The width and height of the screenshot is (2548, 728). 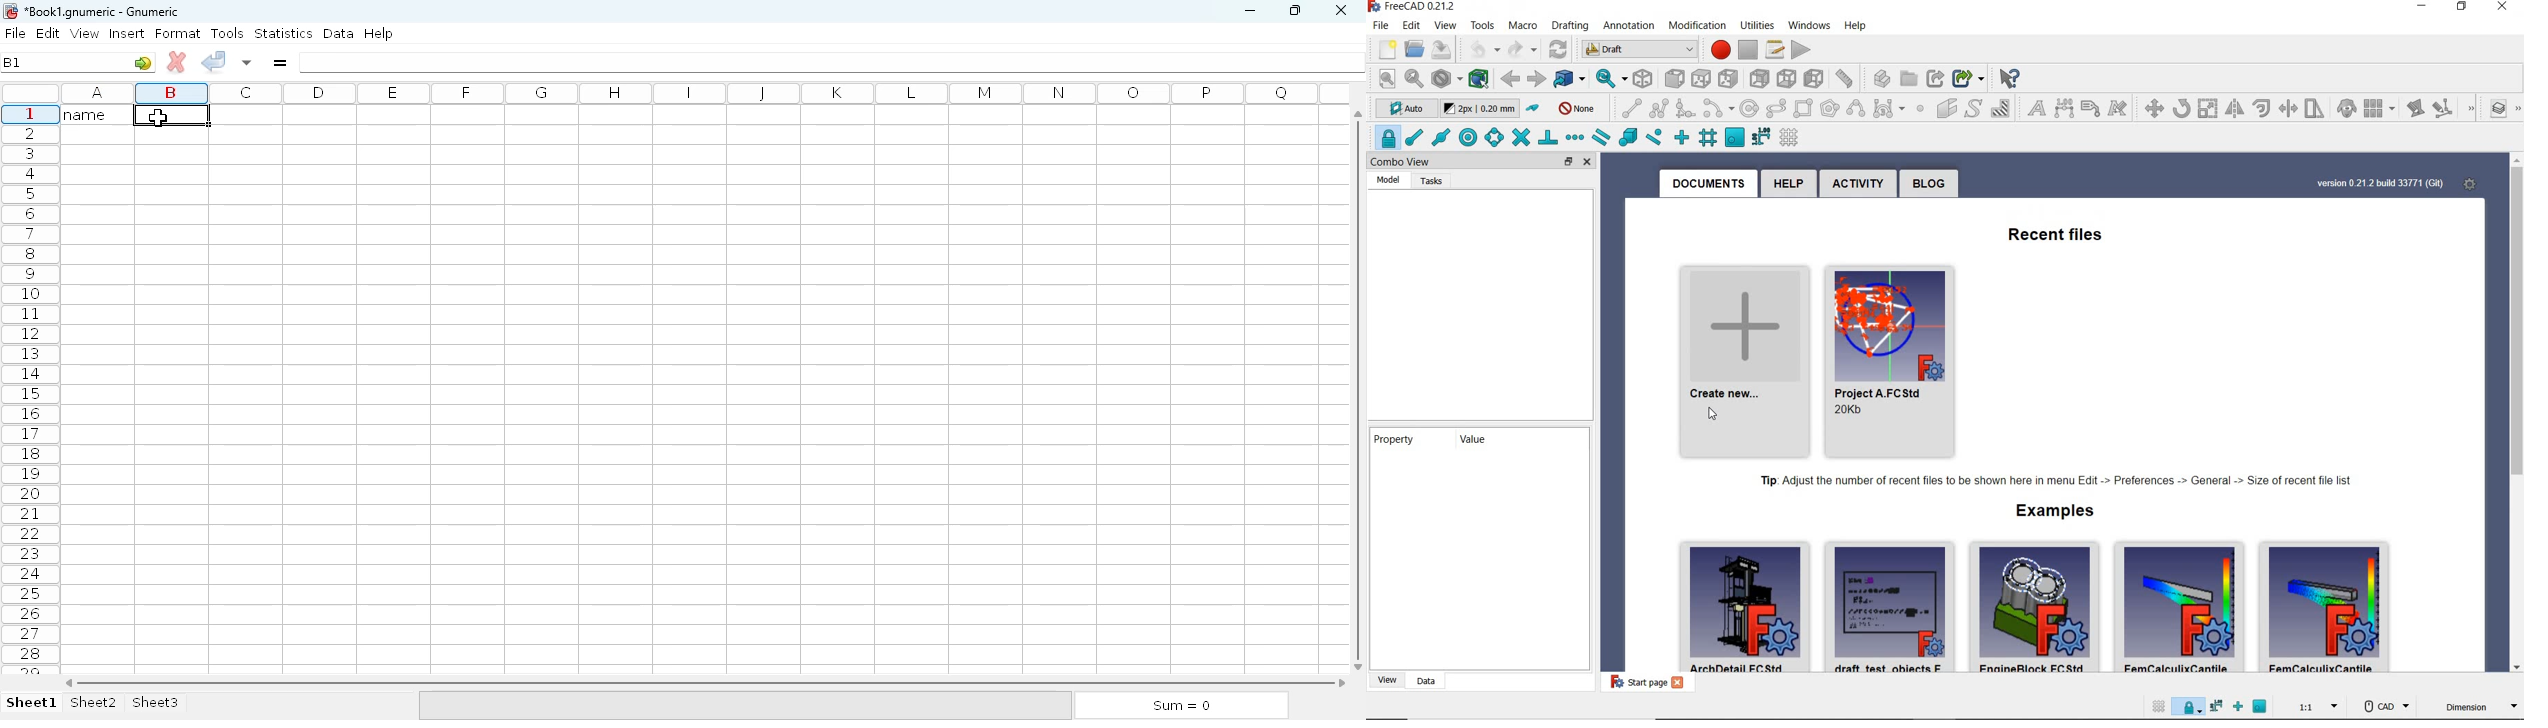 What do you see at coordinates (1628, 137) in the screenshot?
I see `snap special` at bounding box center [1628, 137].